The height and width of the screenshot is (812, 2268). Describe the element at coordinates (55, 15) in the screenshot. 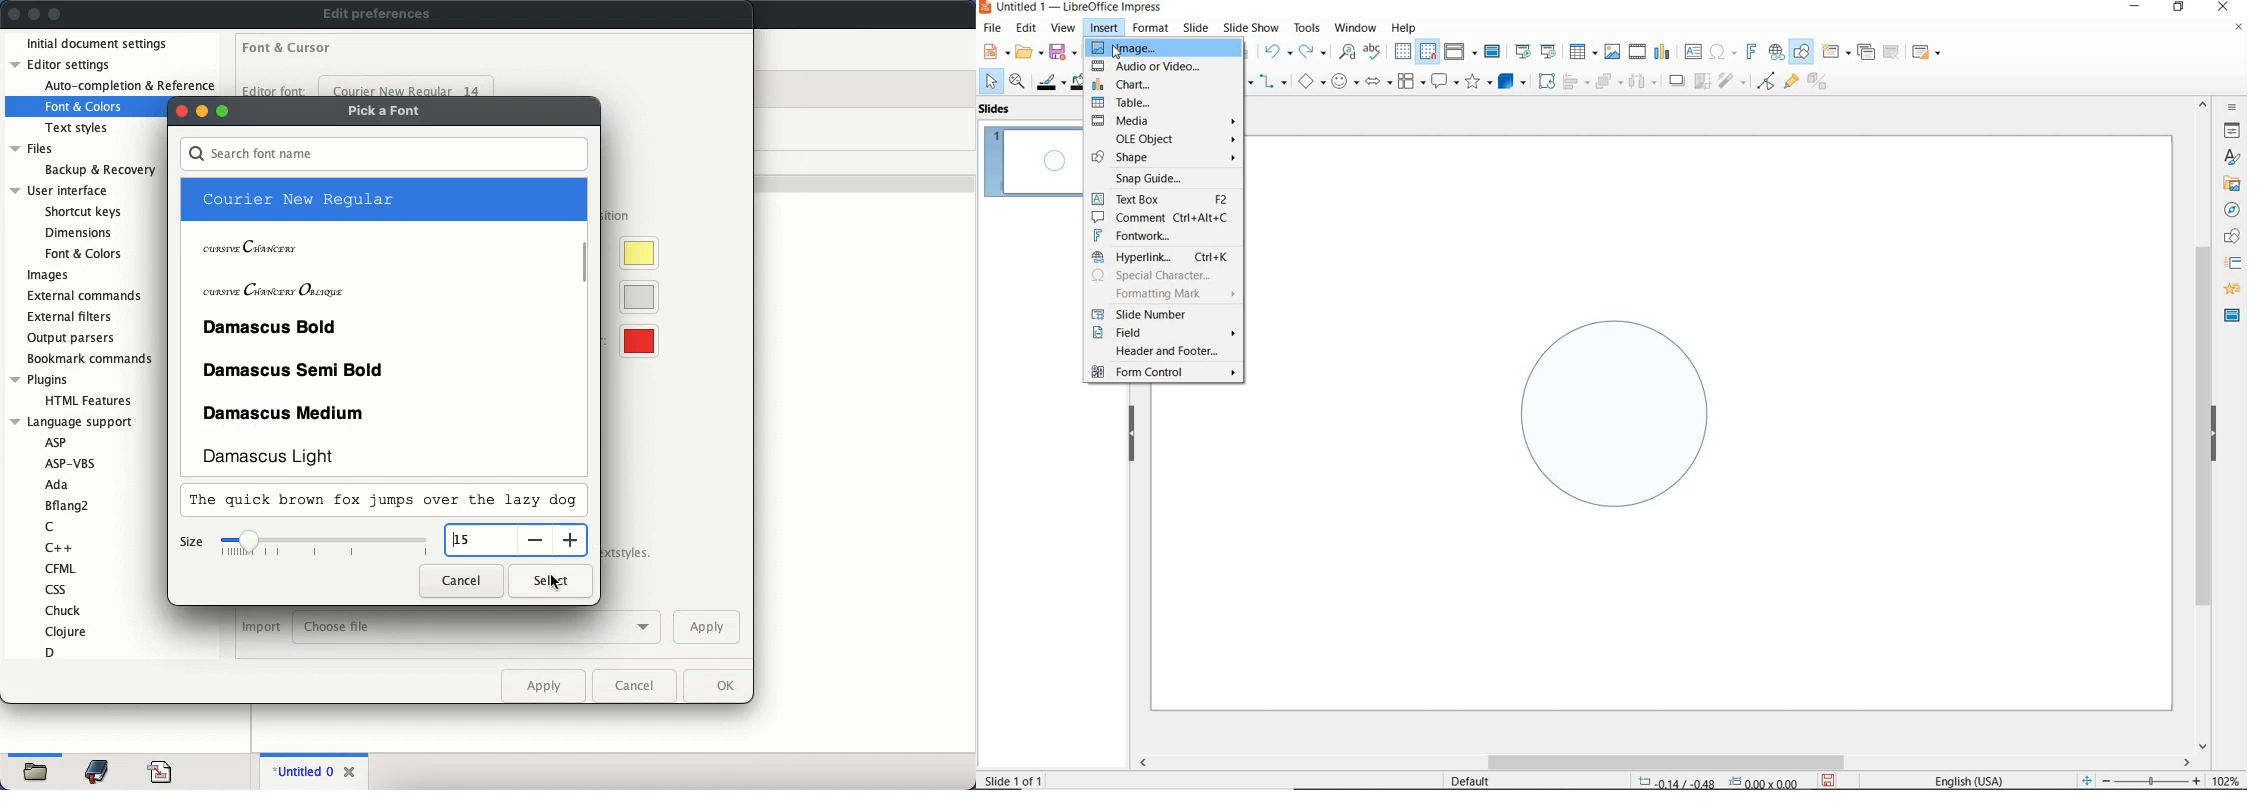

I see `maximize` at that location.